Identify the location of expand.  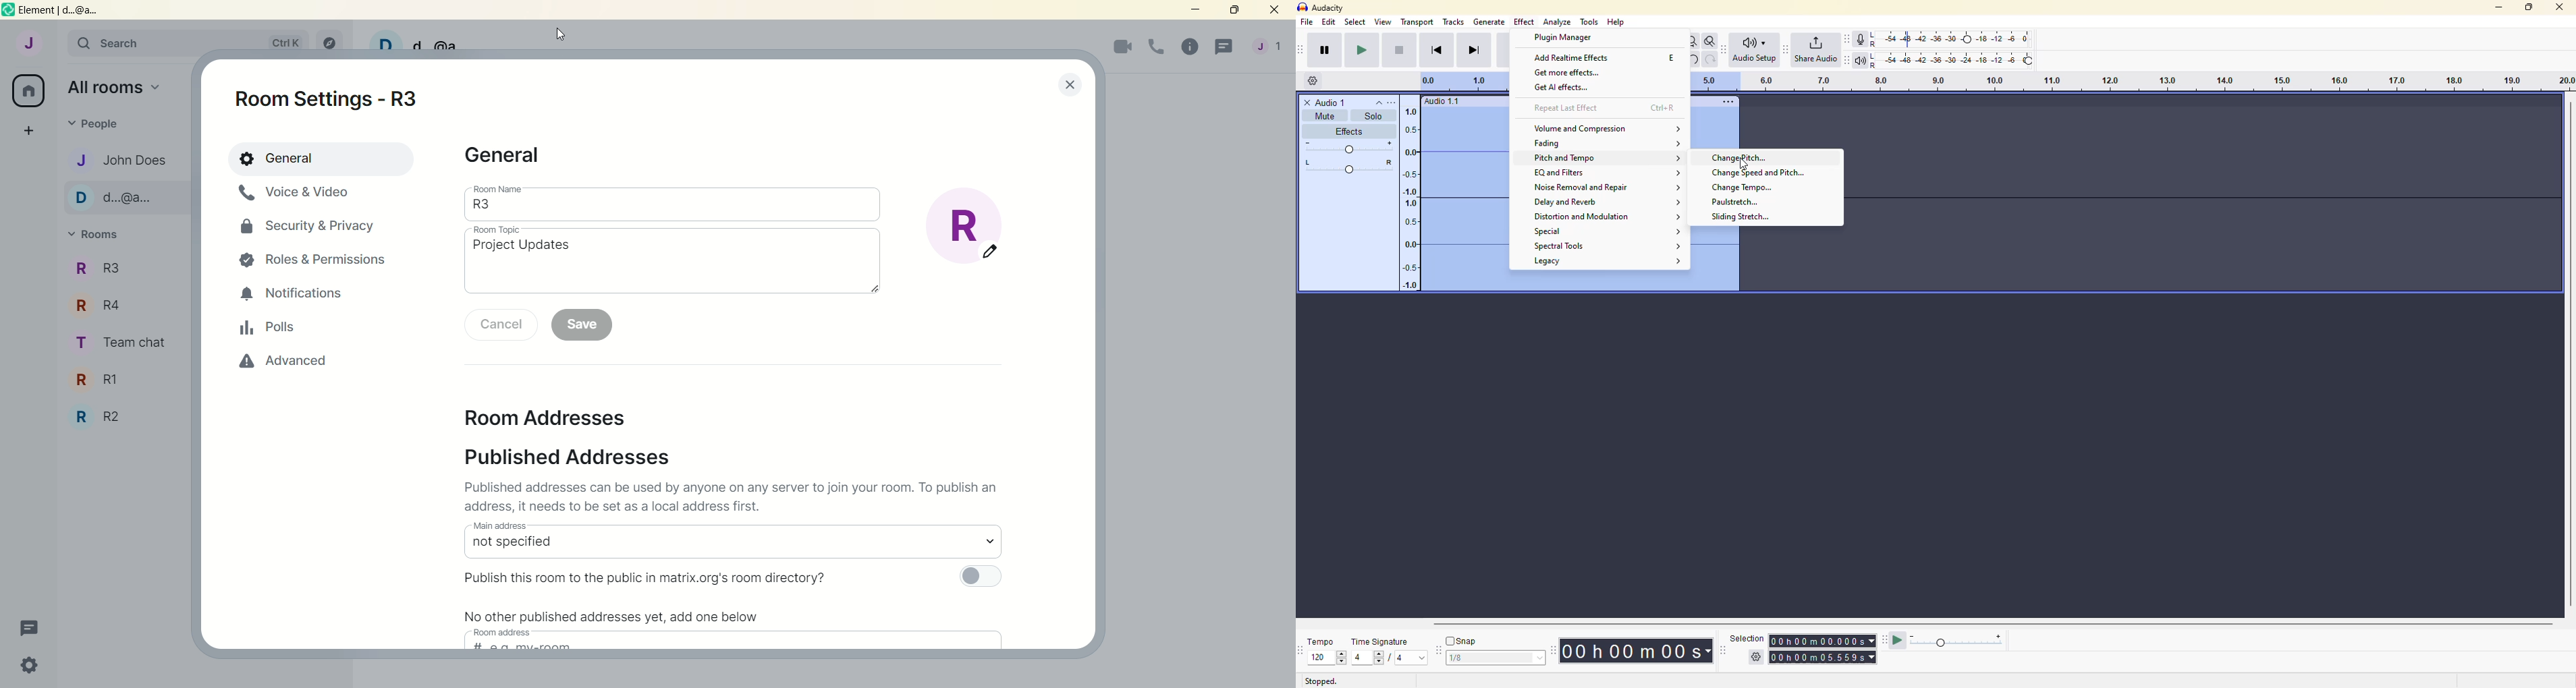
(1678, 247).